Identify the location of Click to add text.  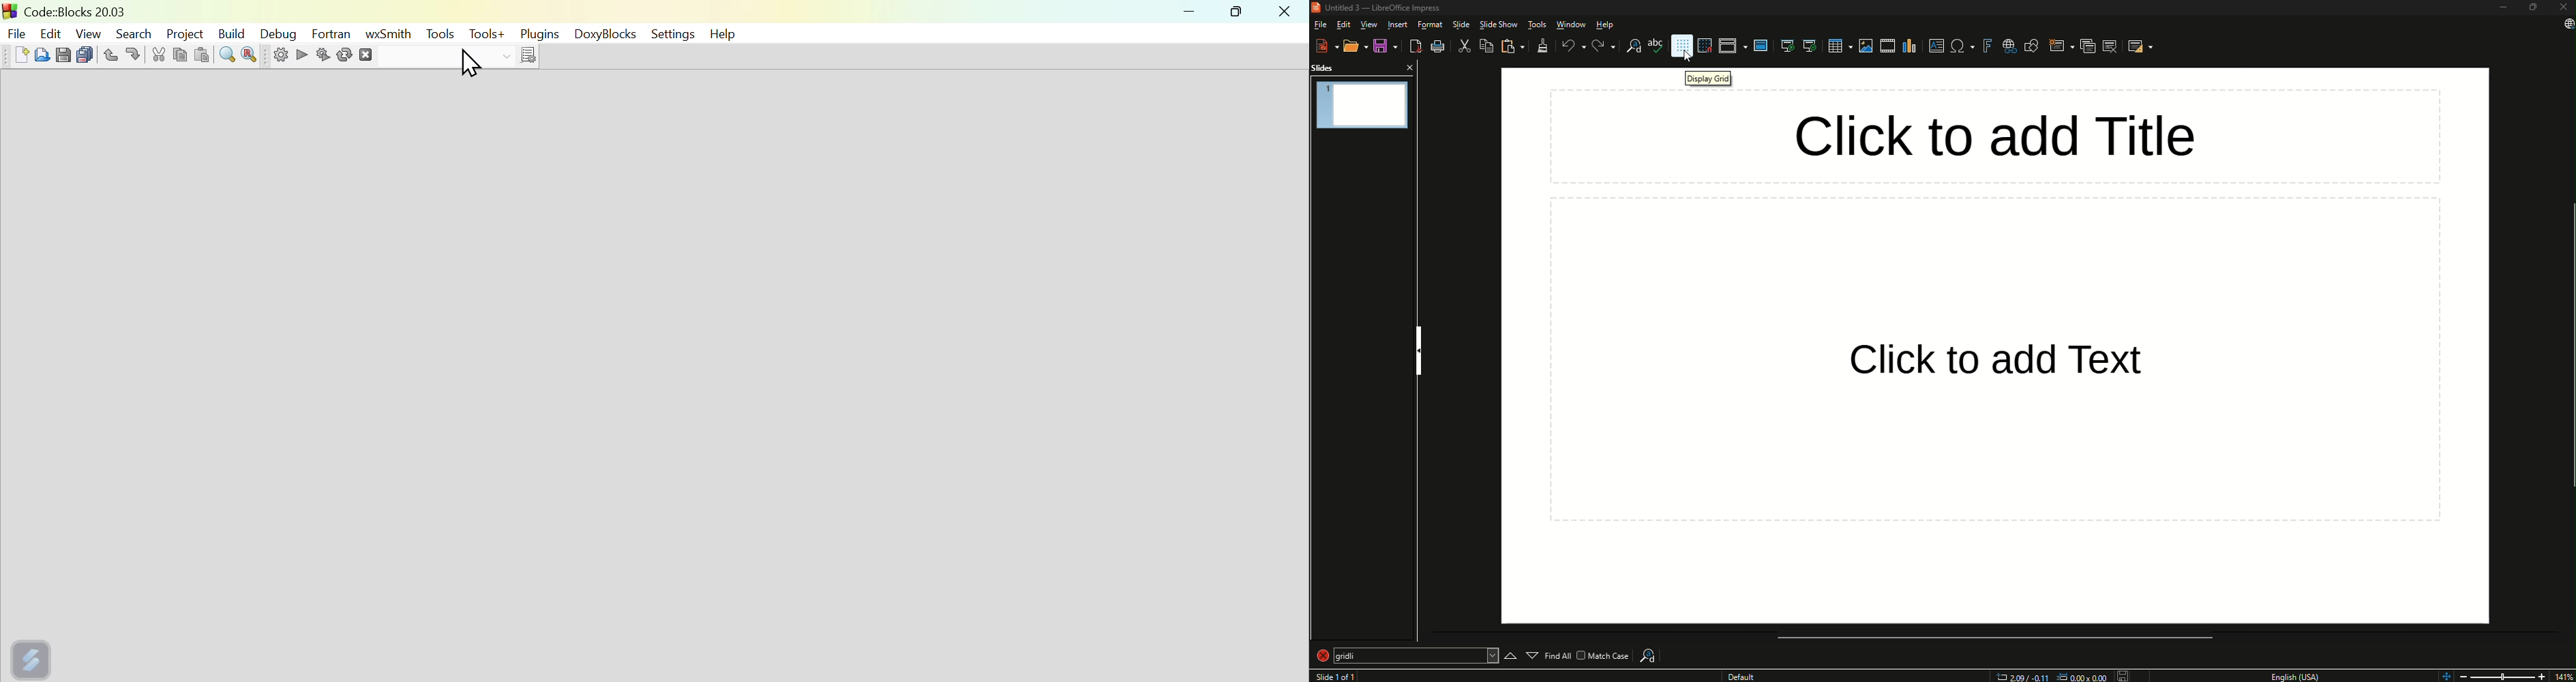
(1996, 362).